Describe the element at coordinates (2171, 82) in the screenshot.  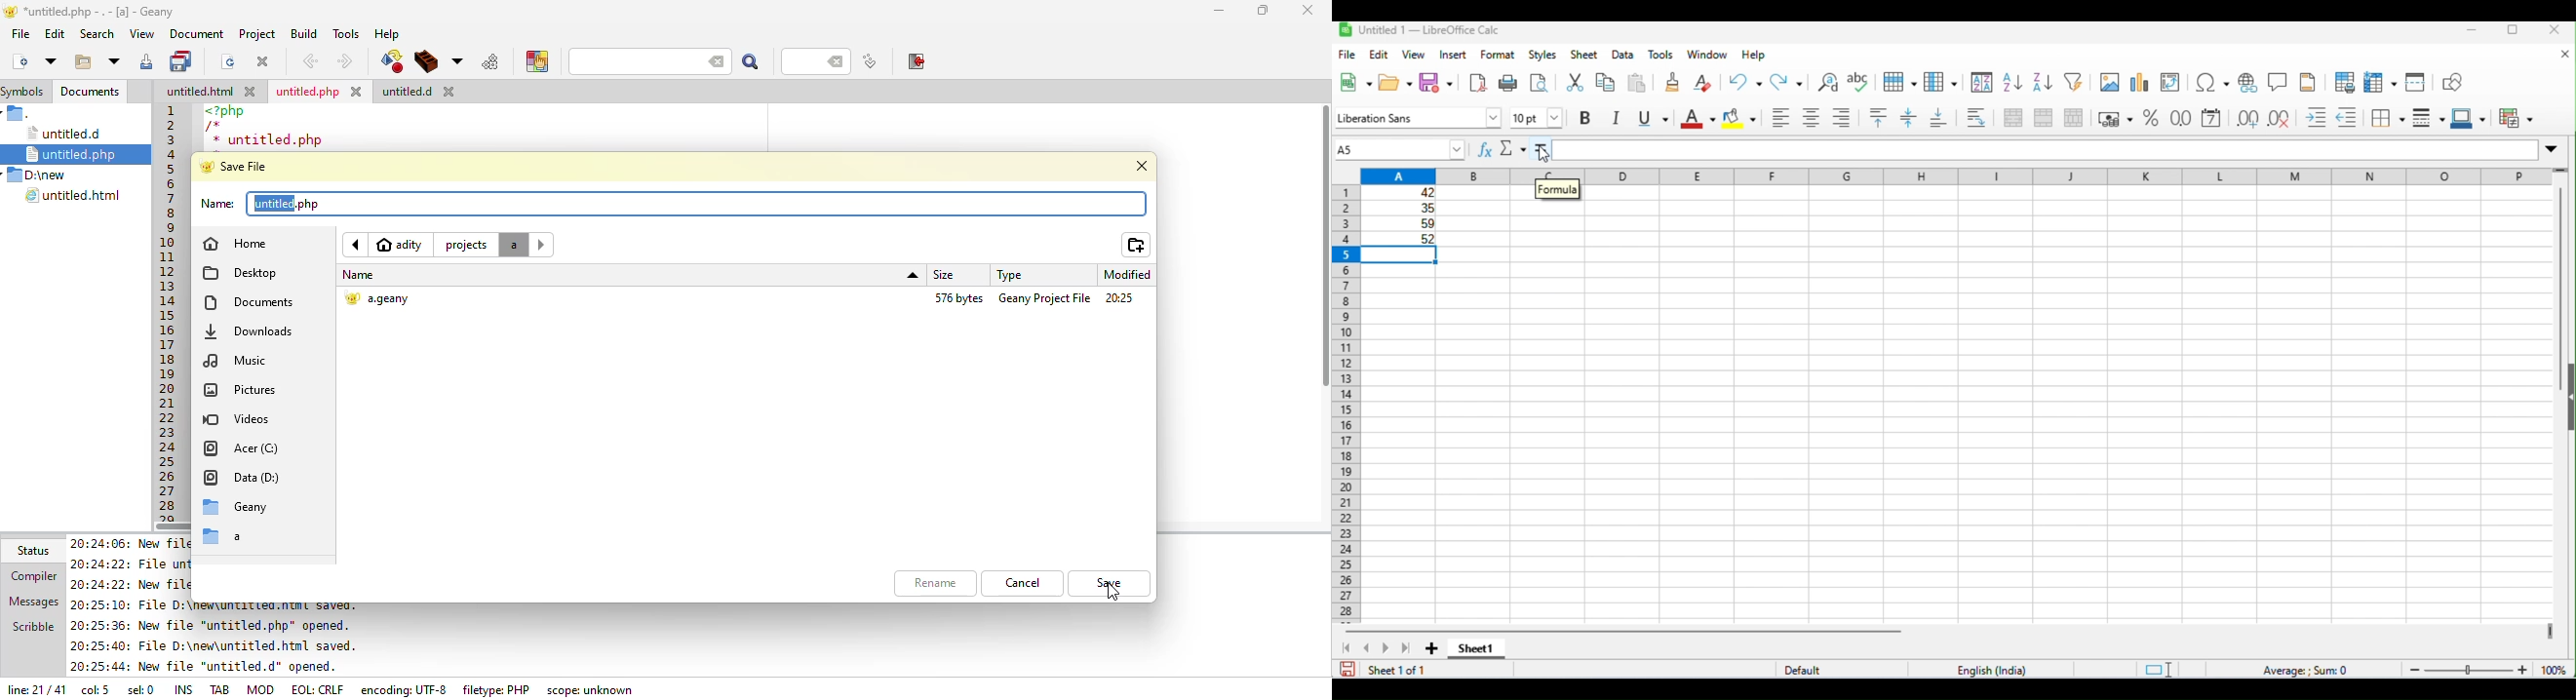
I see `insert or edit pivot table` at that location.